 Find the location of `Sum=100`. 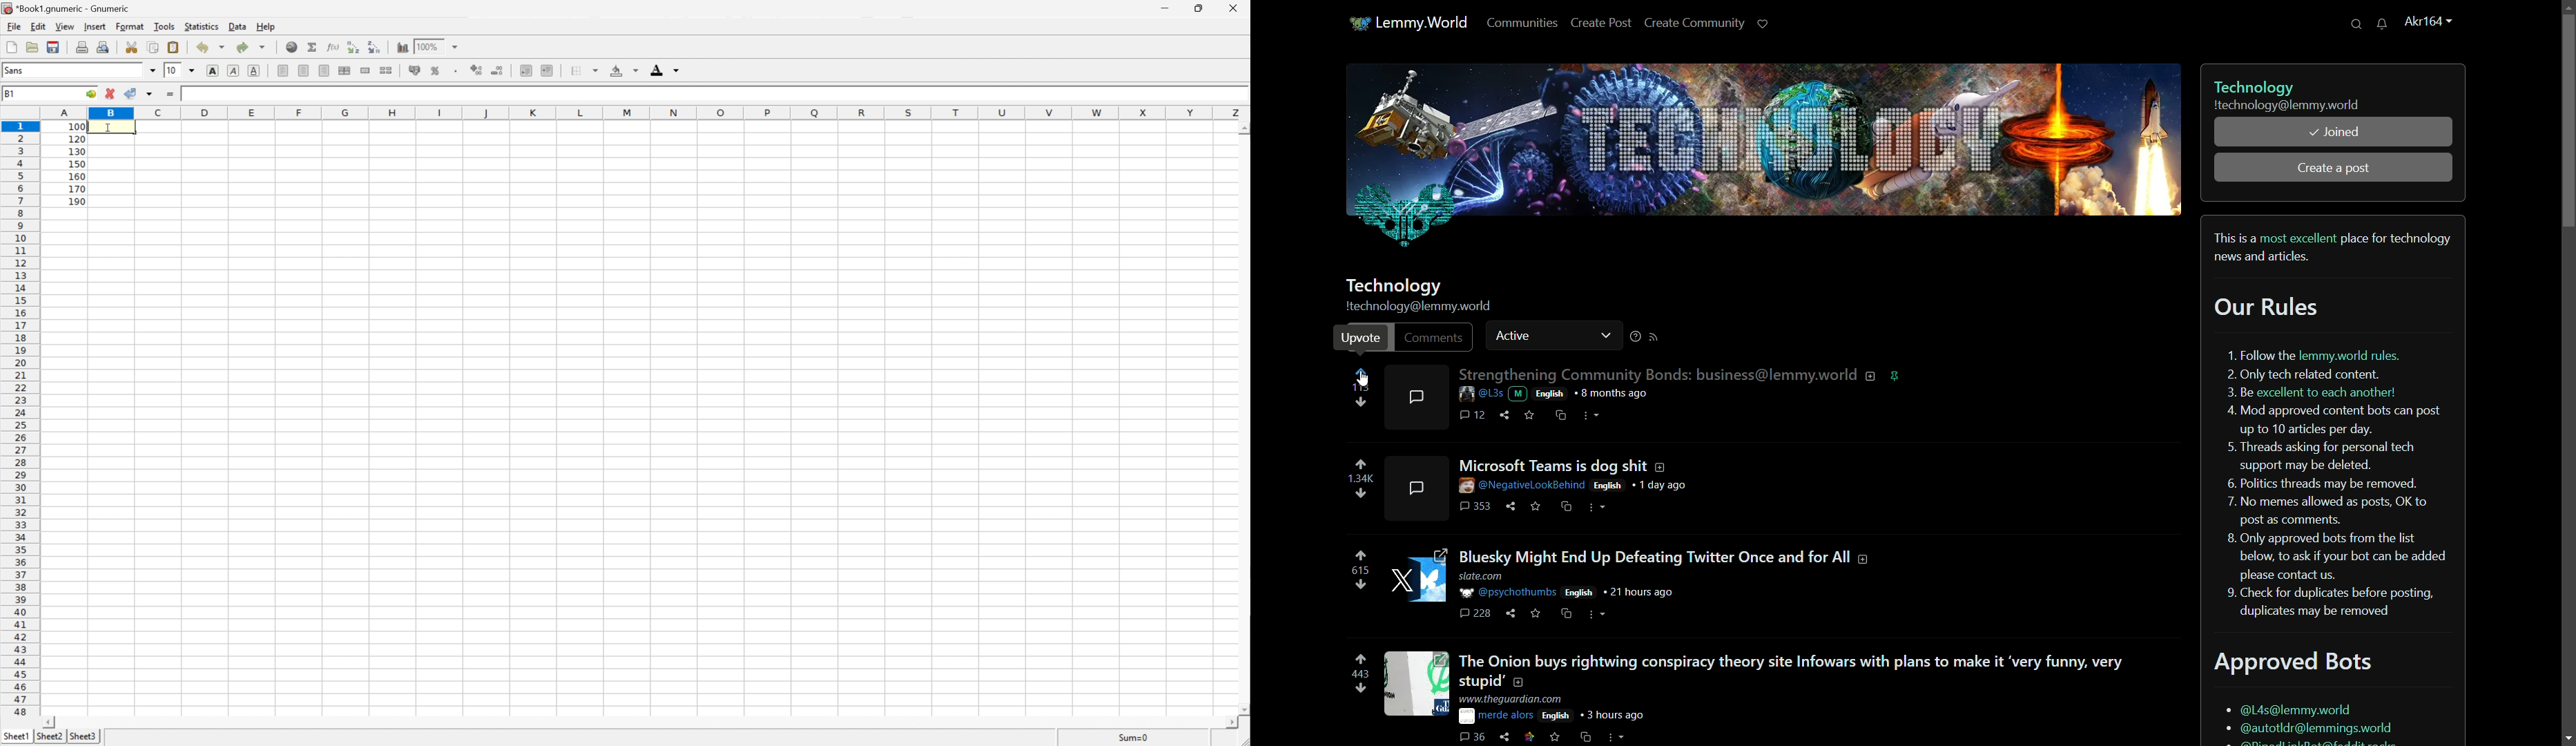

Sum=100 is located at coordinates (1134, 736).